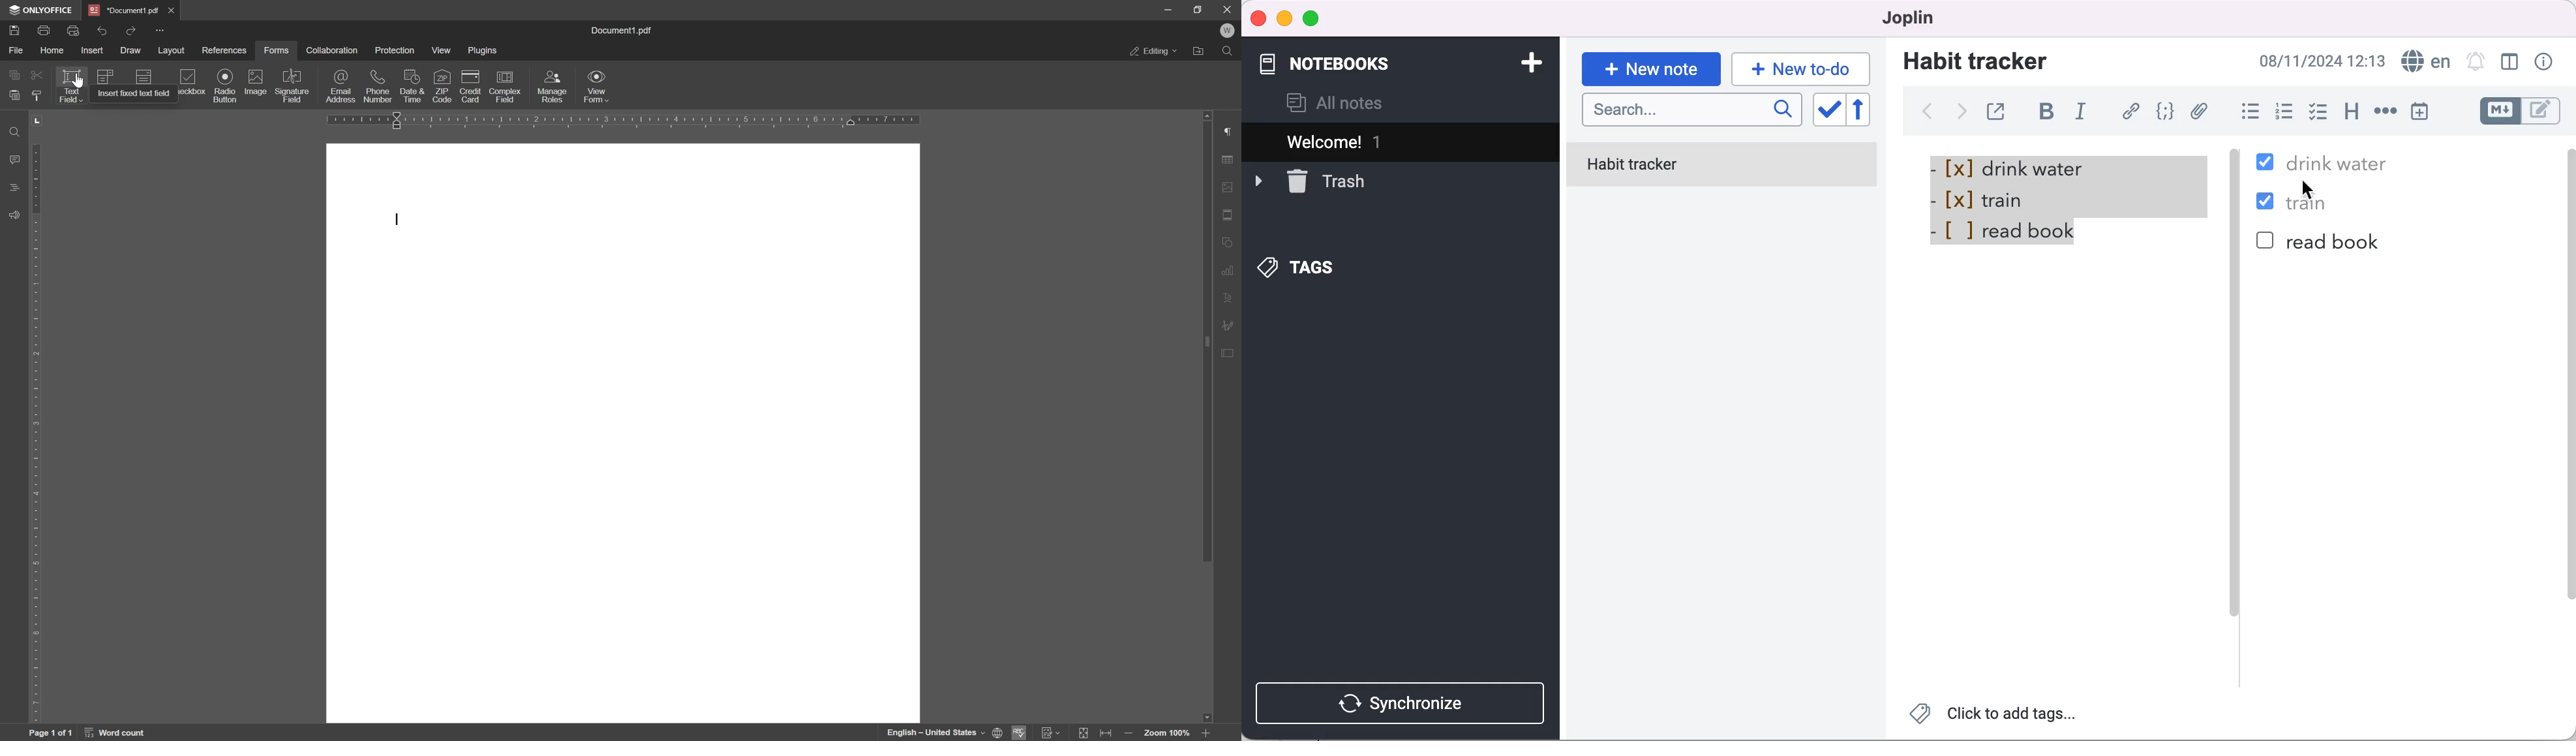 The height and width of the screenshot is (756, 2576). What do you see at coordinates (2424, 61) in the screenshot?
I see `language` at bounding box center [2424, 61].